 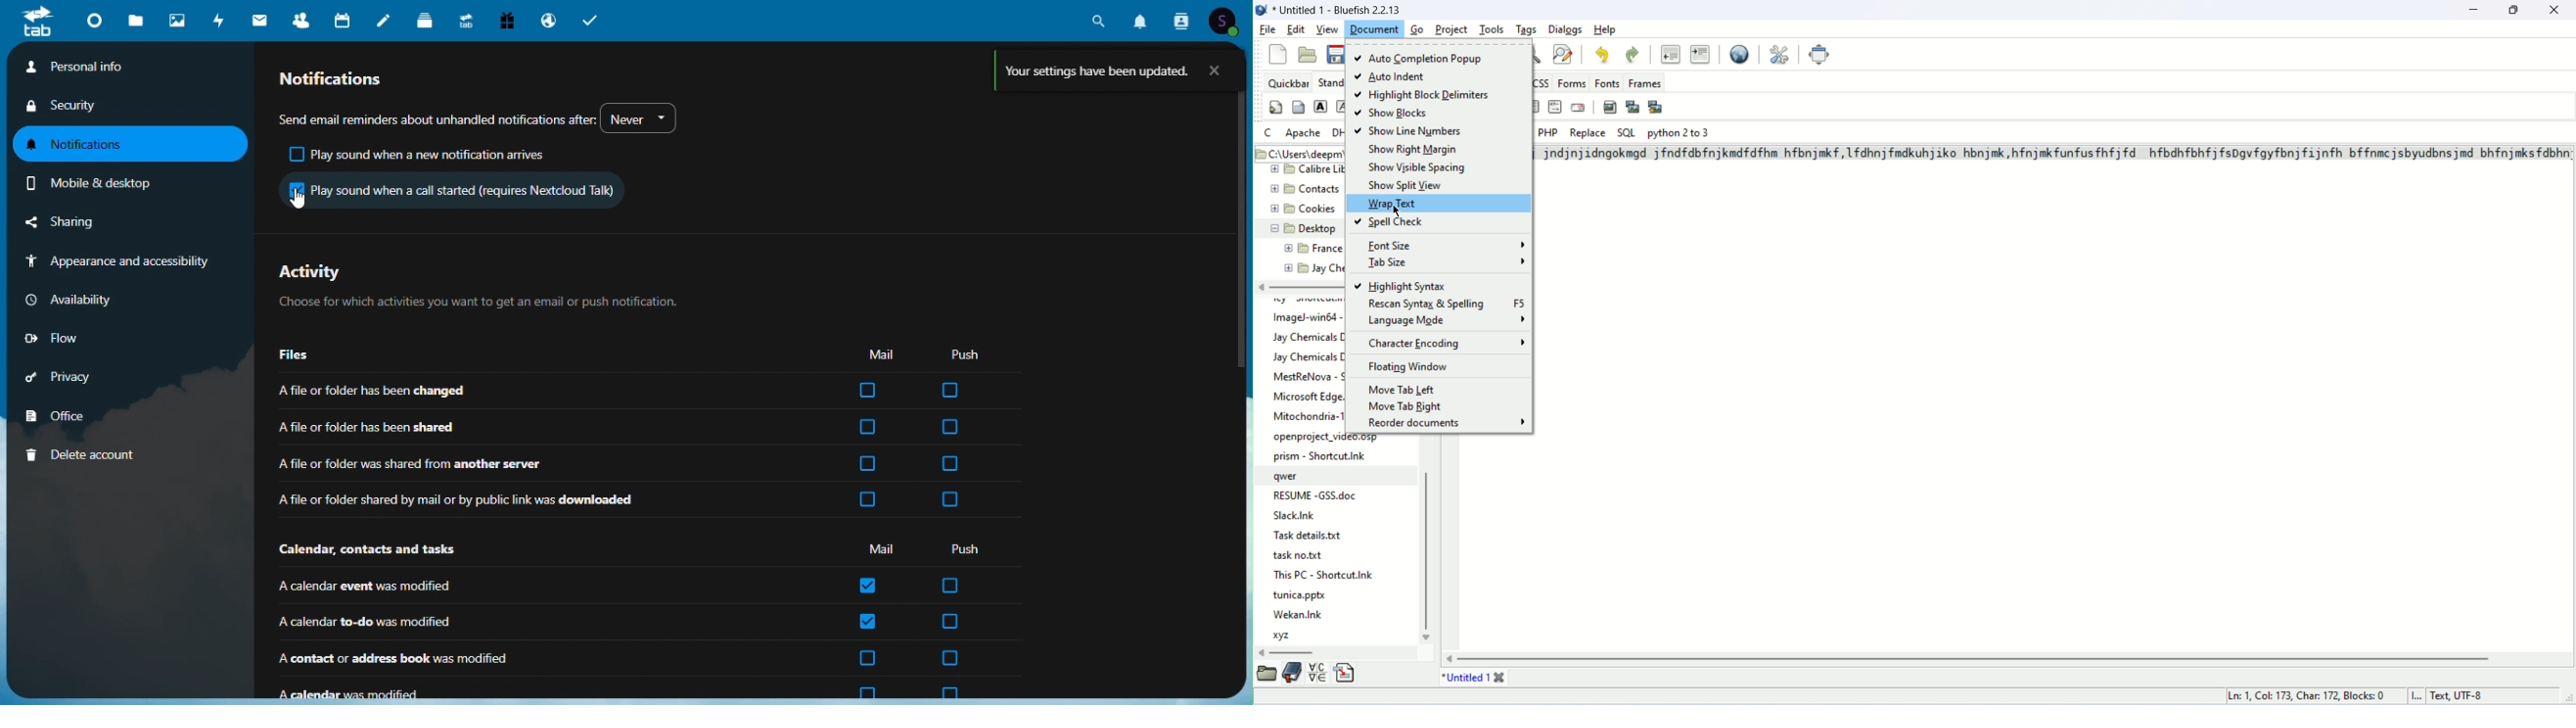 What do you see at coordinates (300, 355) in the screenshot?
I see `Files ` at bounding box center [300, 355].